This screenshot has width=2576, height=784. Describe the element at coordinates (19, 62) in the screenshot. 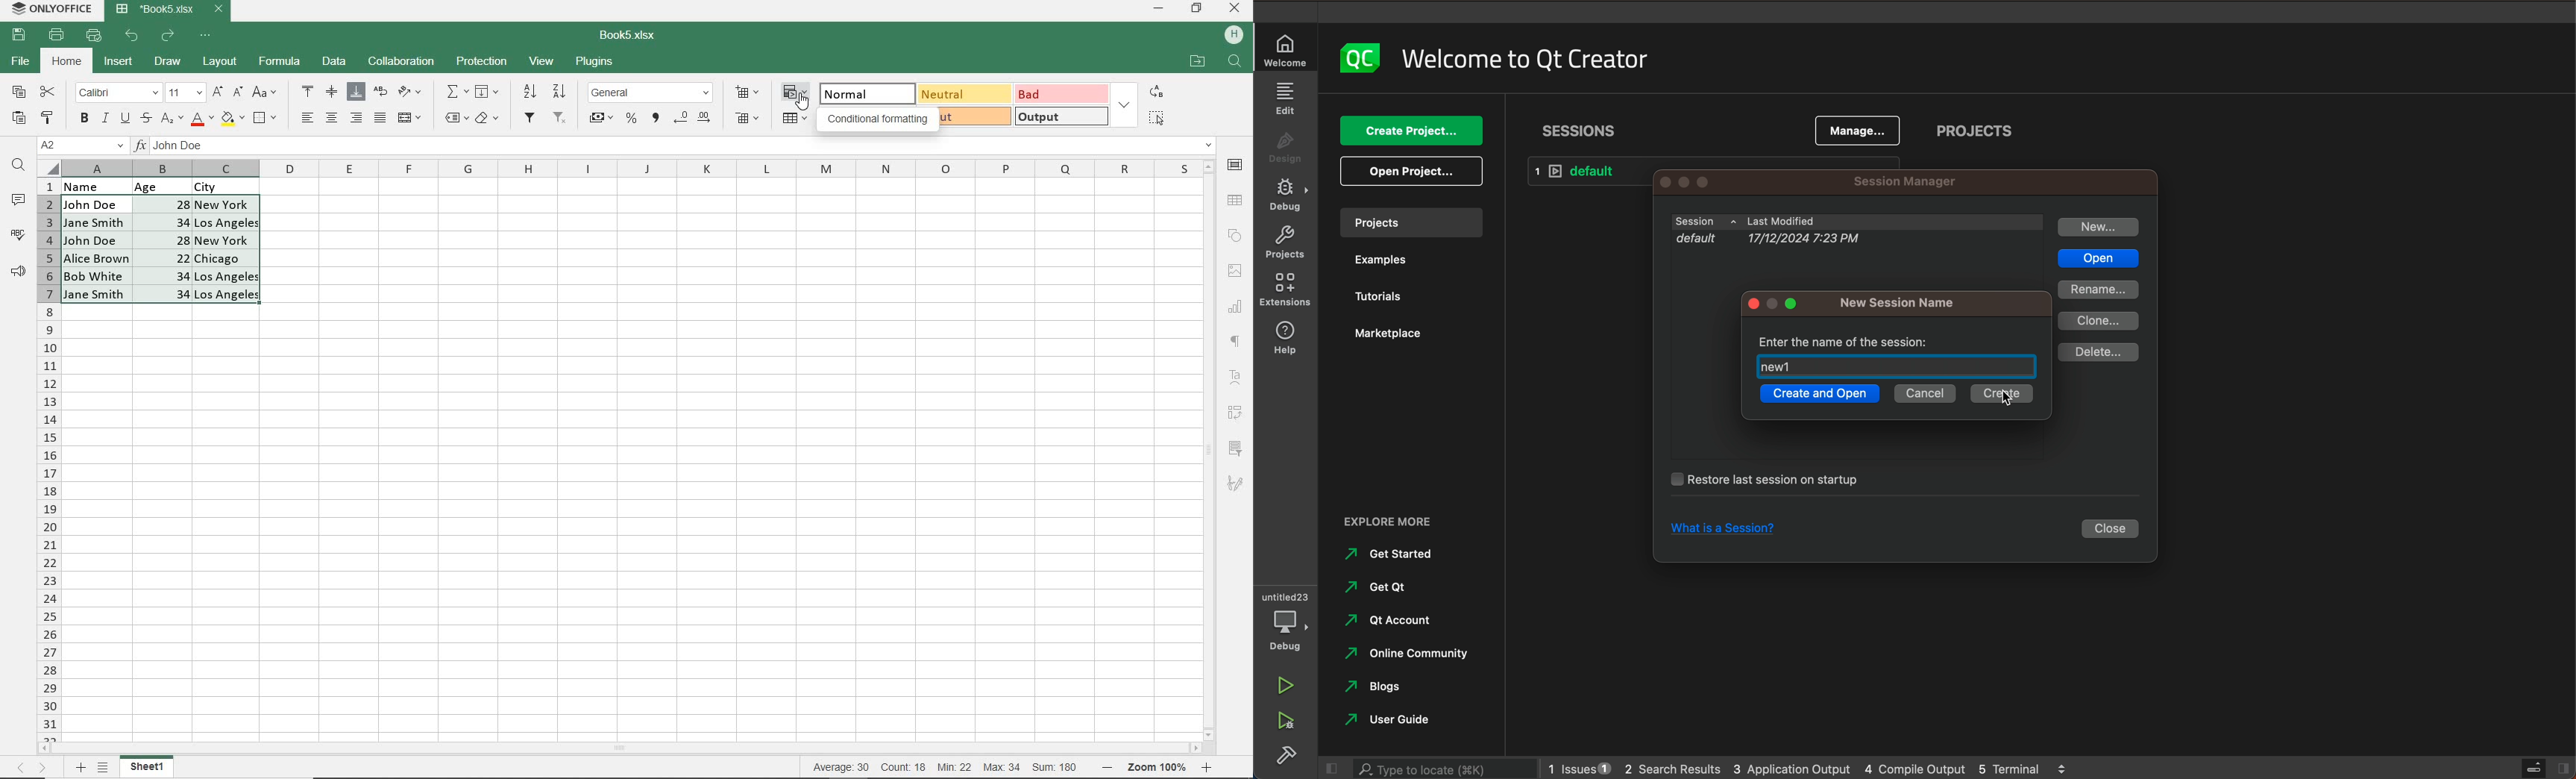

I see `FILE` at that location.